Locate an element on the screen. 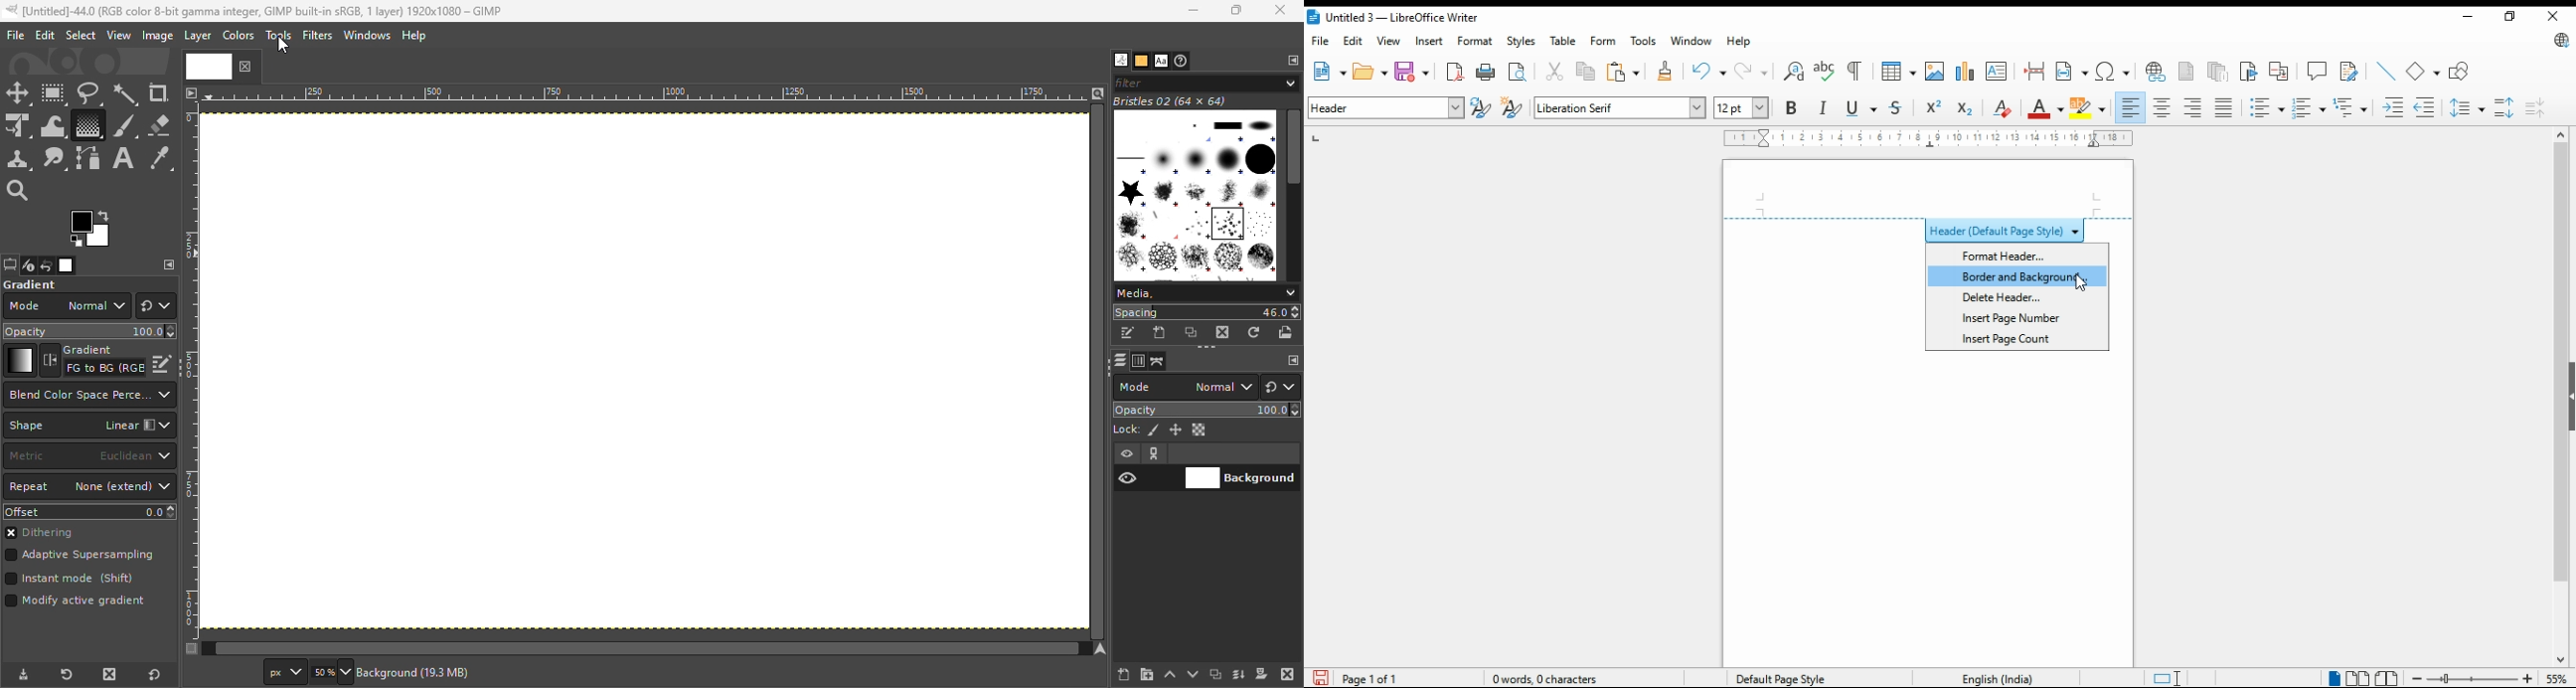 The image size is (2576, 700). Duplicate this brush is located at coordinates (1193, 333).